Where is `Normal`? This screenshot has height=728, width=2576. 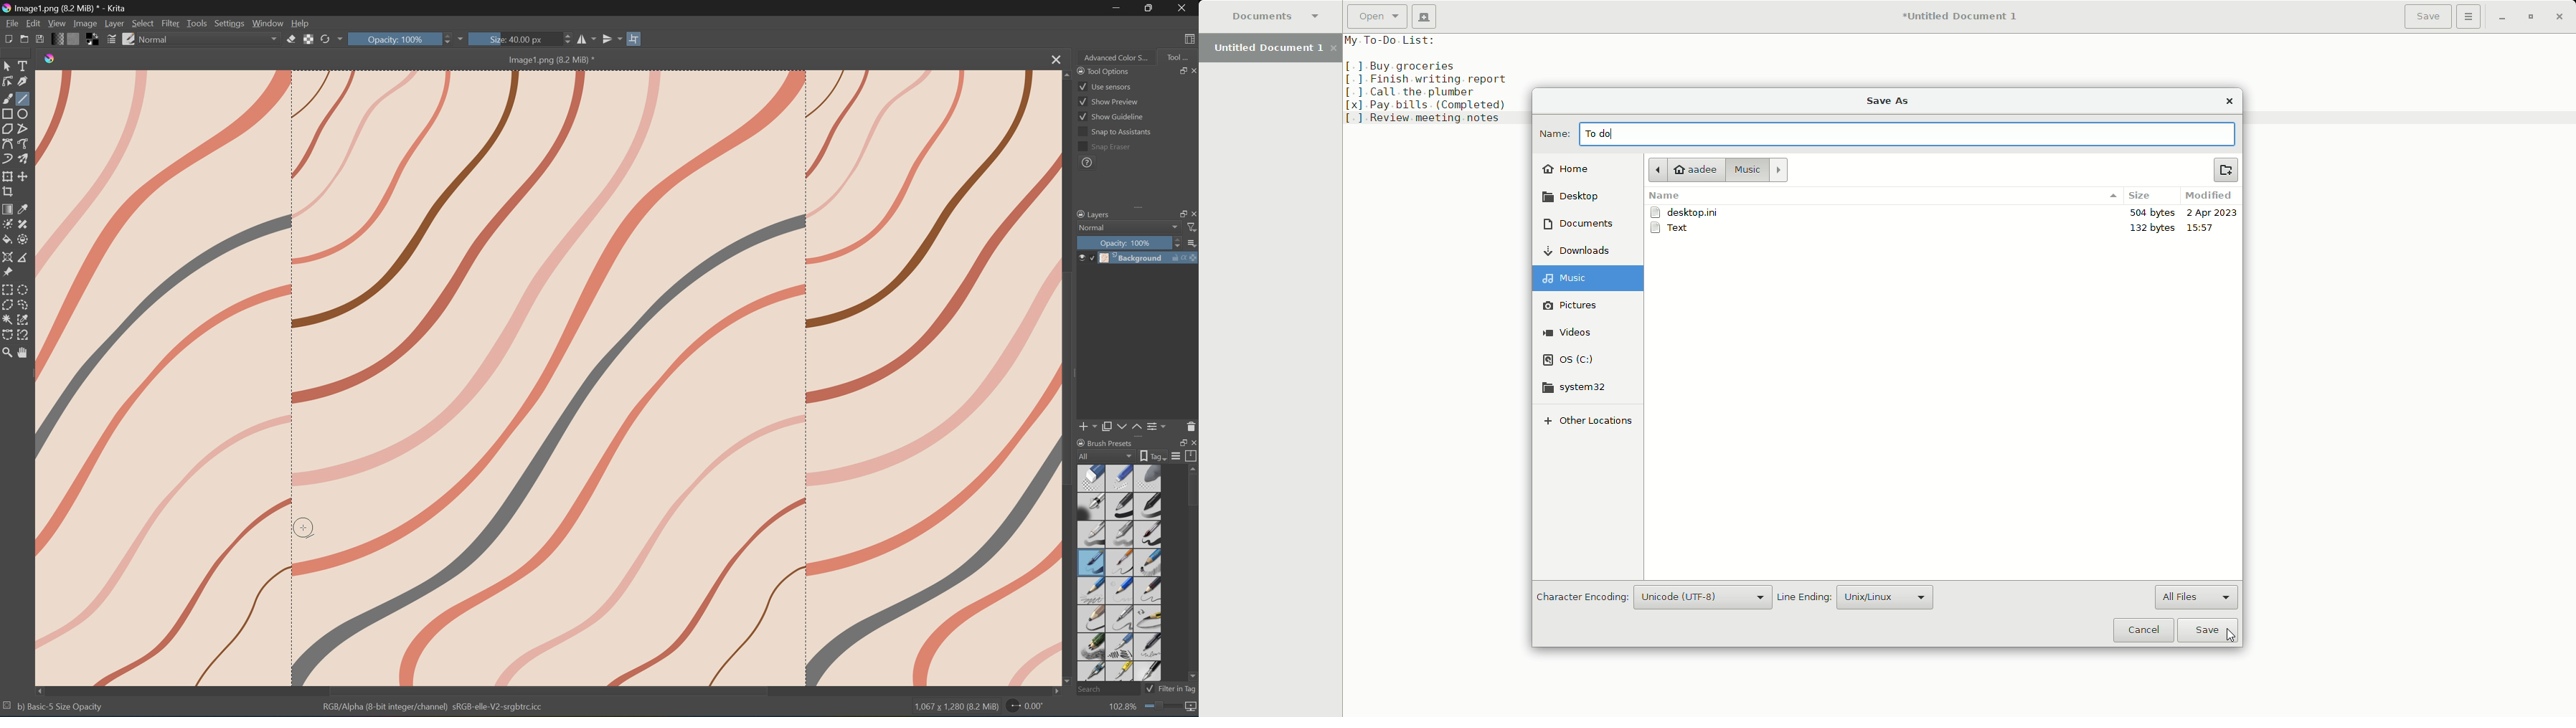
Normal is located at coordinates (157, 38).